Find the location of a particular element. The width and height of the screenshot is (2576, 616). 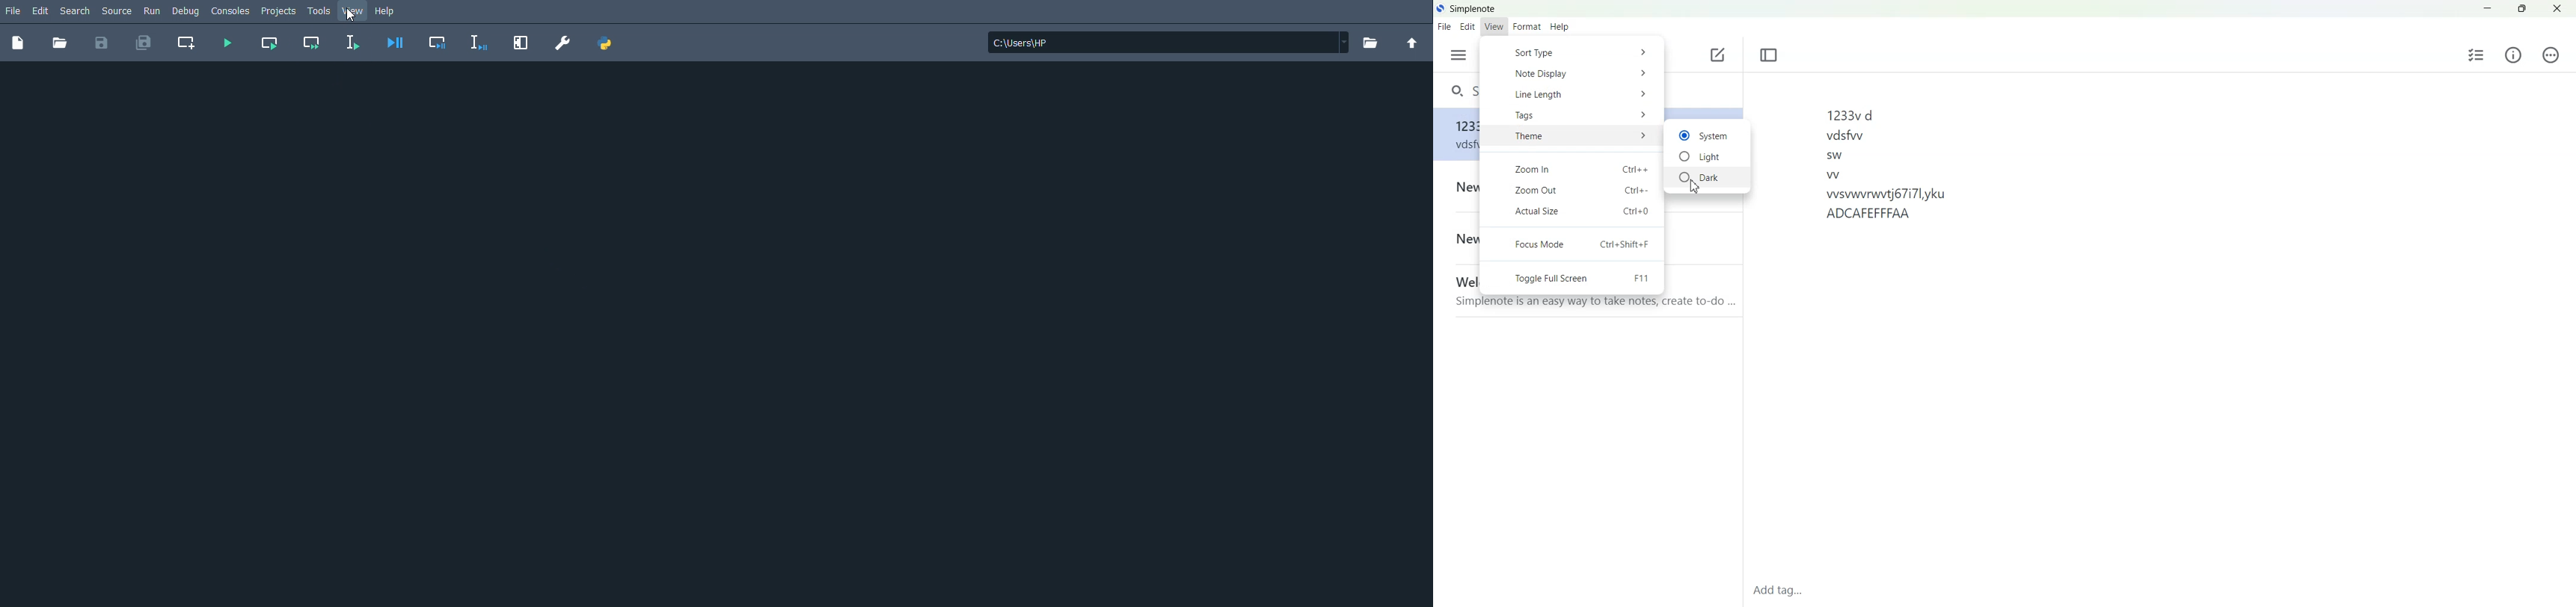

Action is located at coordinates (2551, 54).